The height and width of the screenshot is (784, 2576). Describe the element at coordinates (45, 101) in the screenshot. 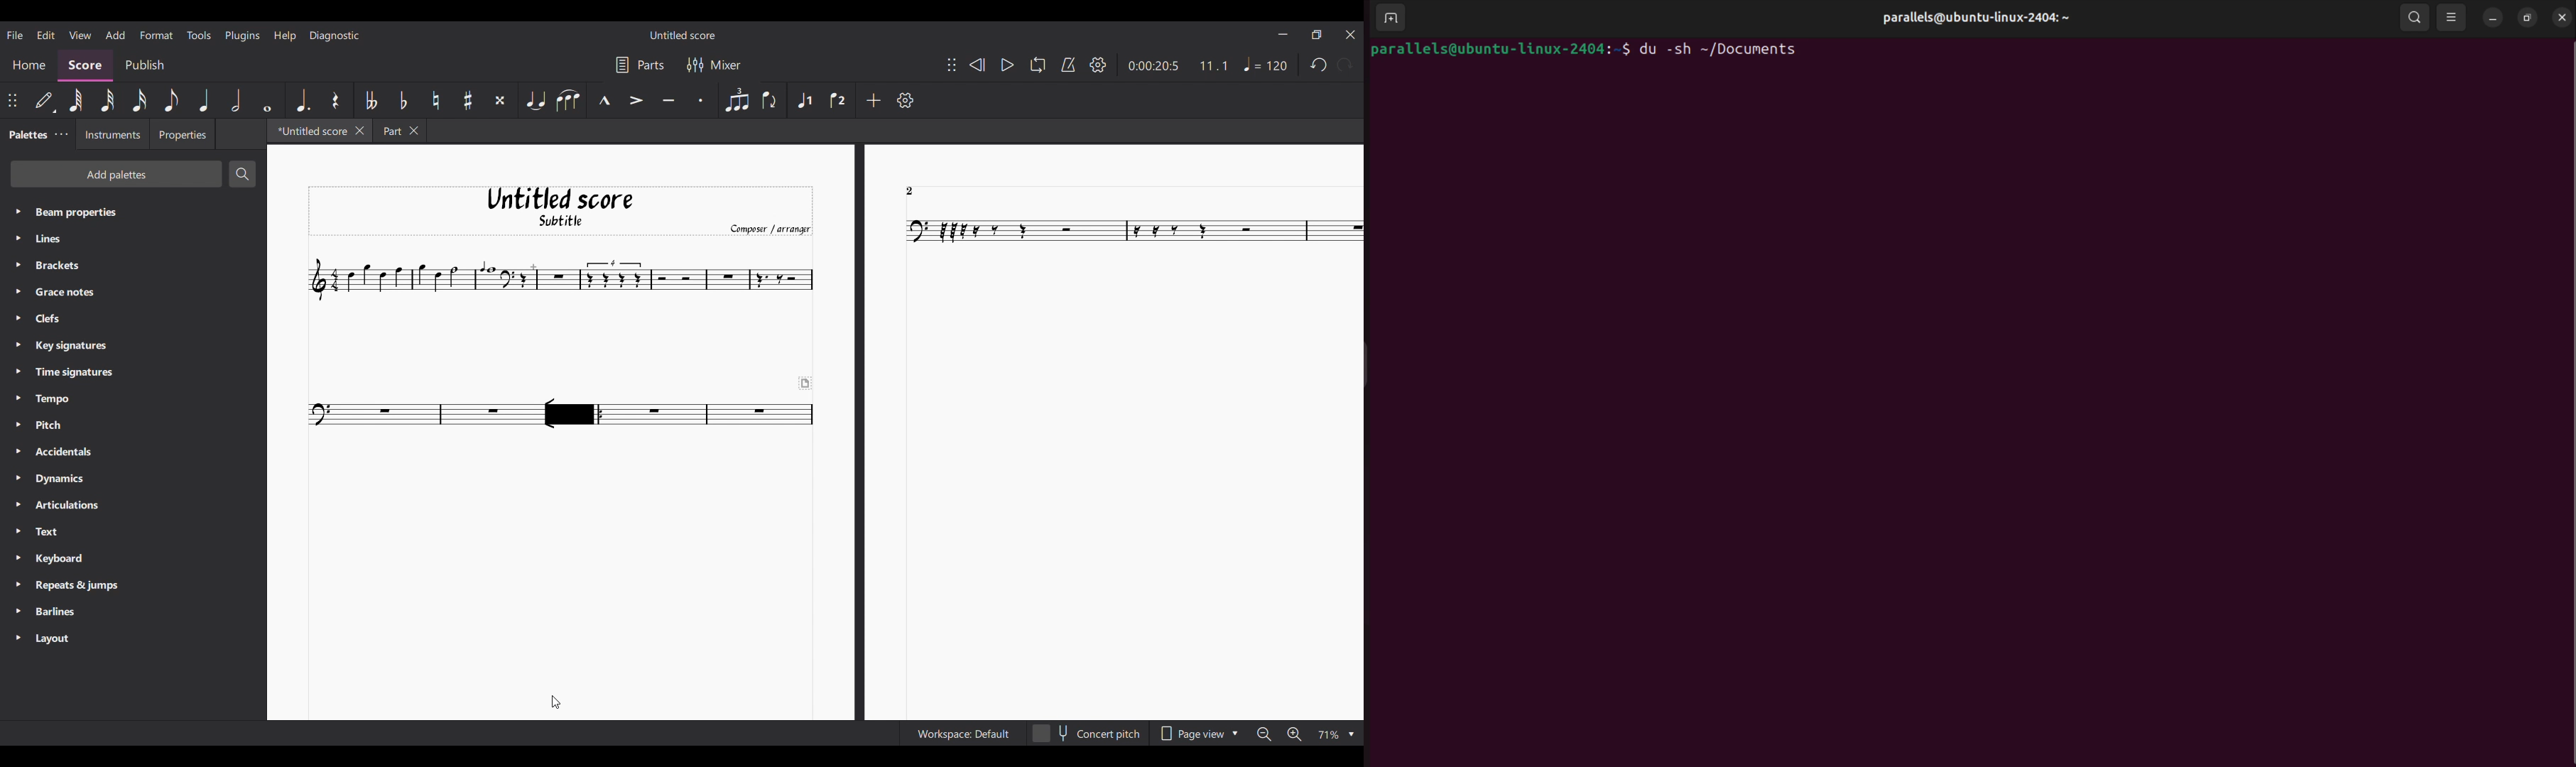

I see `Default` at that location.